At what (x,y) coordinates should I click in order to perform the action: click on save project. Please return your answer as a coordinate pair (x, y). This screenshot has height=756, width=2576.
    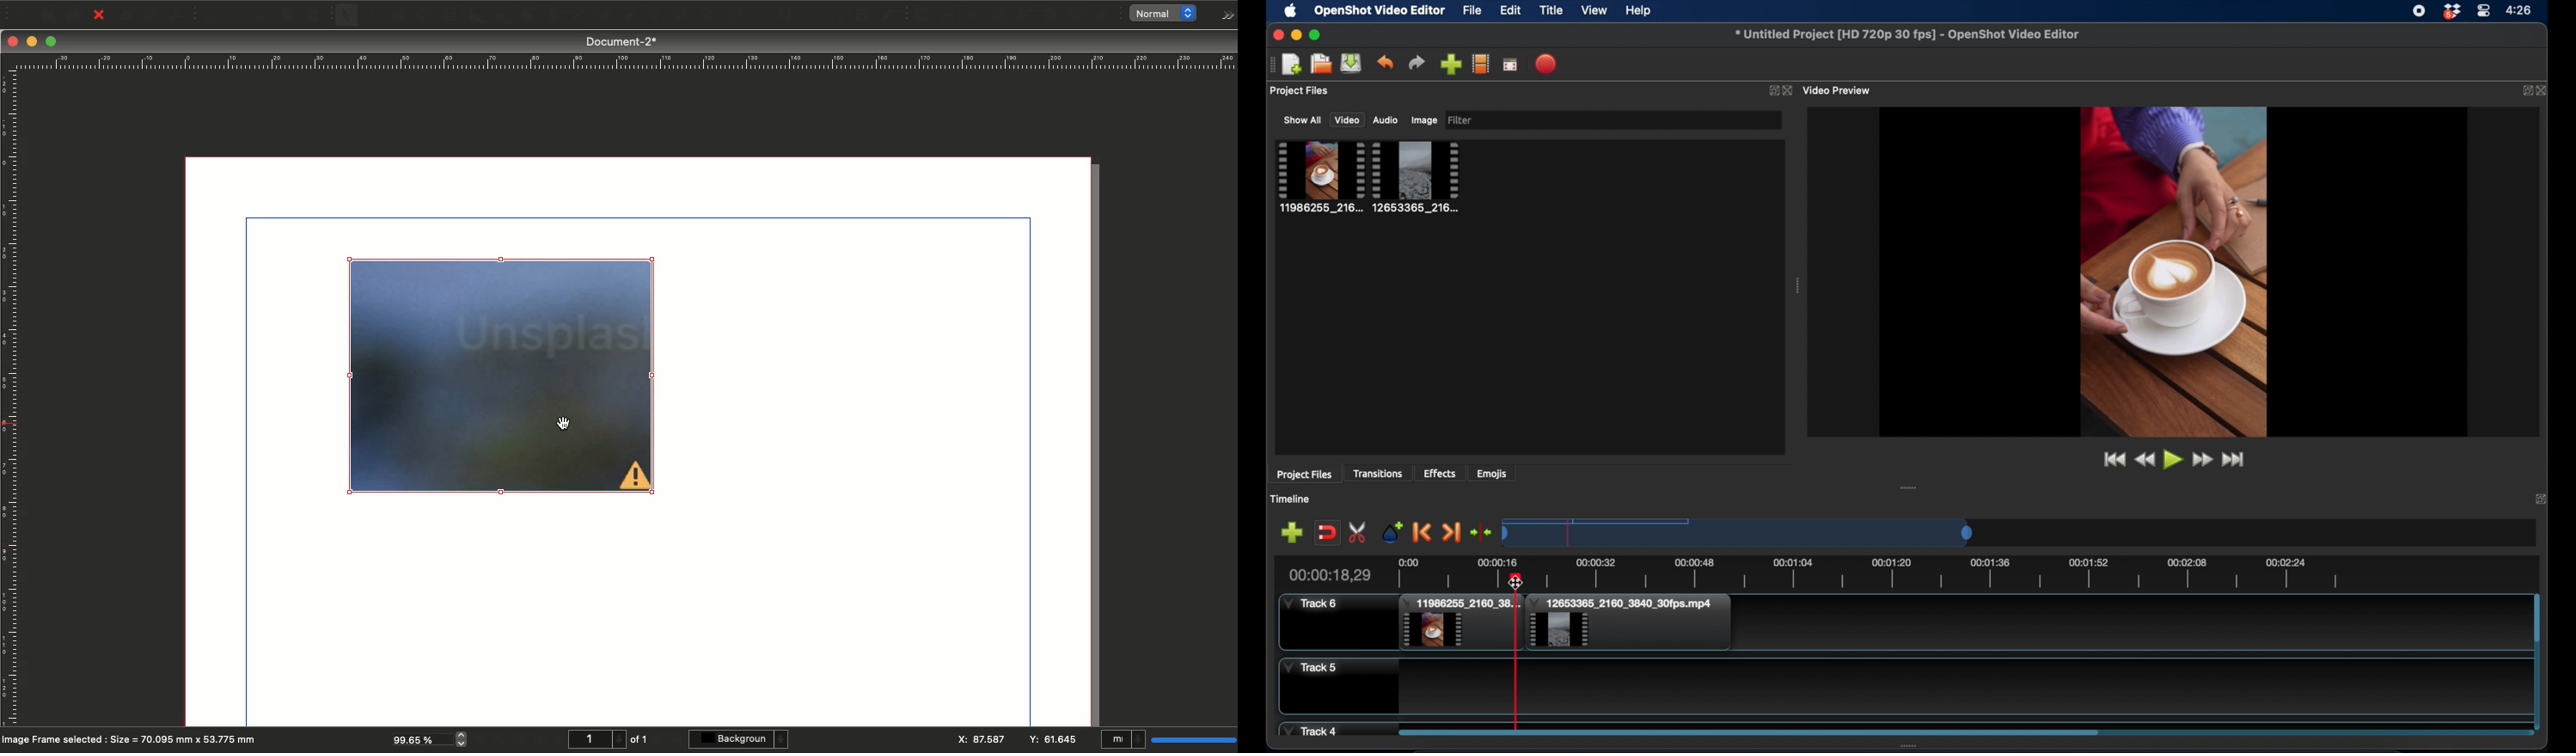
    Looking at the image, I should click on (1352, 63).